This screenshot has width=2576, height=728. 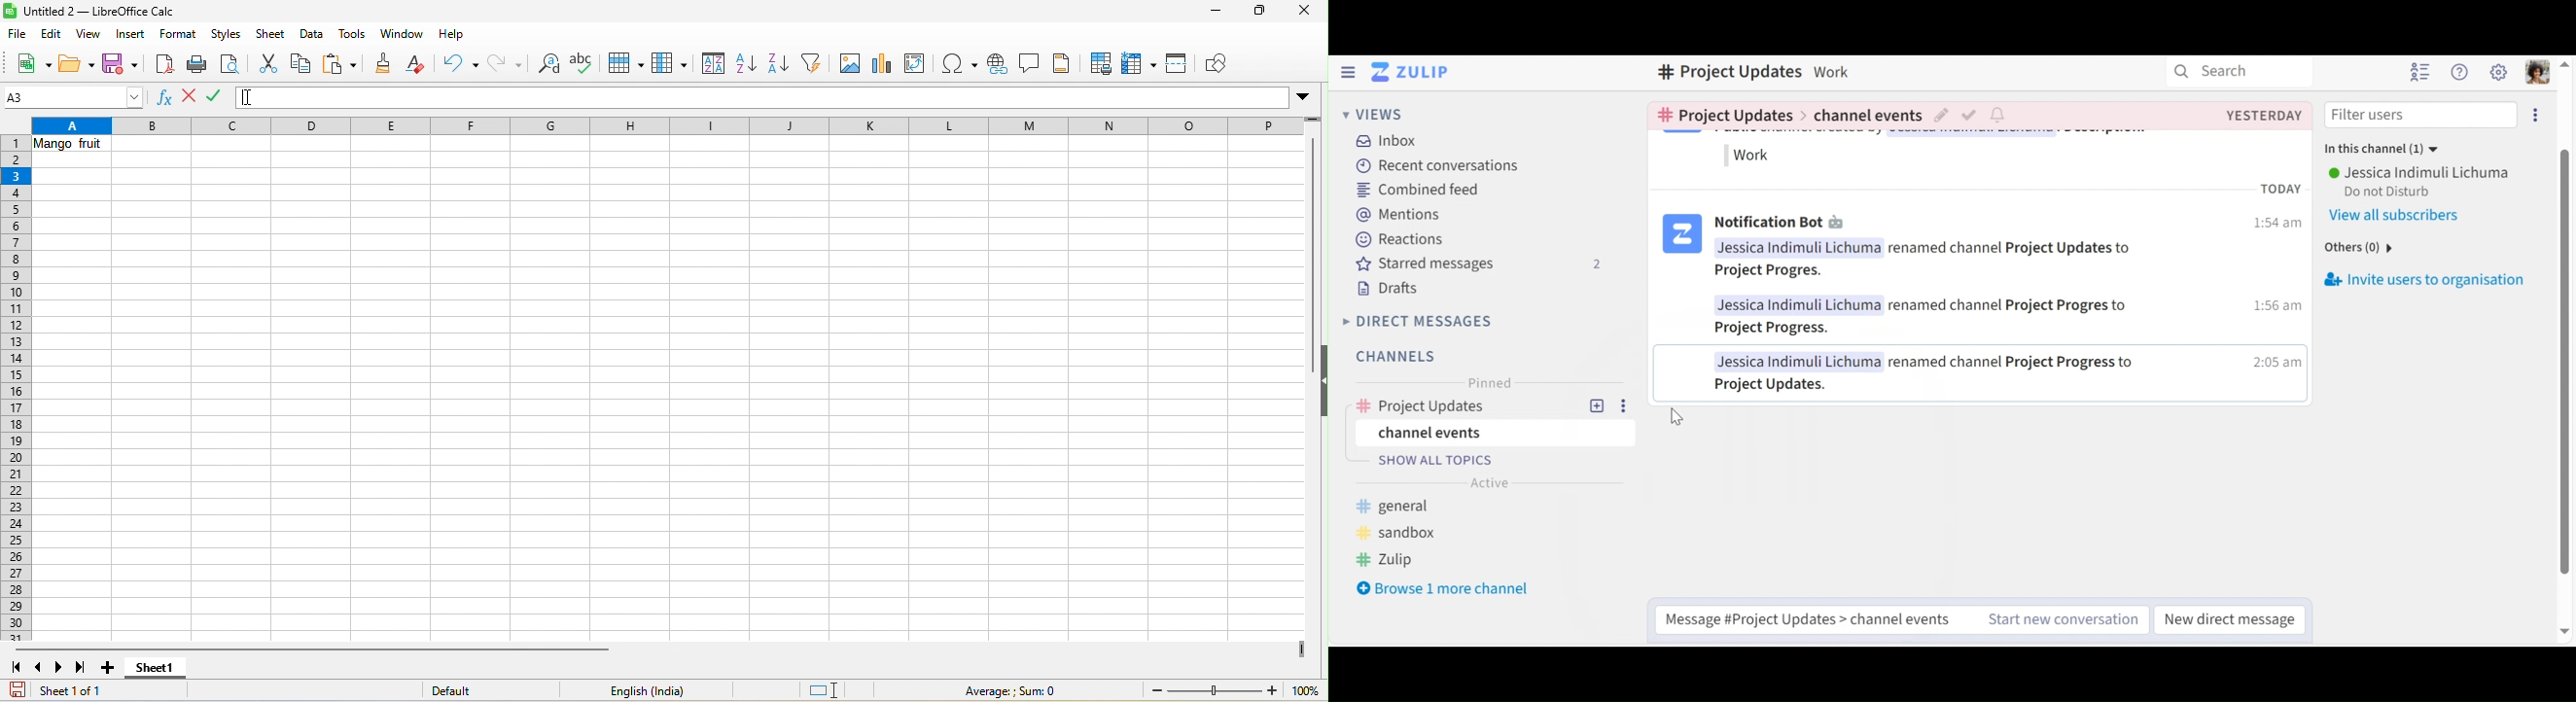 What do you see at coordinates (1399, 238) in the screenshot?
I see `Reactions` at bounding box center [1399, 238].